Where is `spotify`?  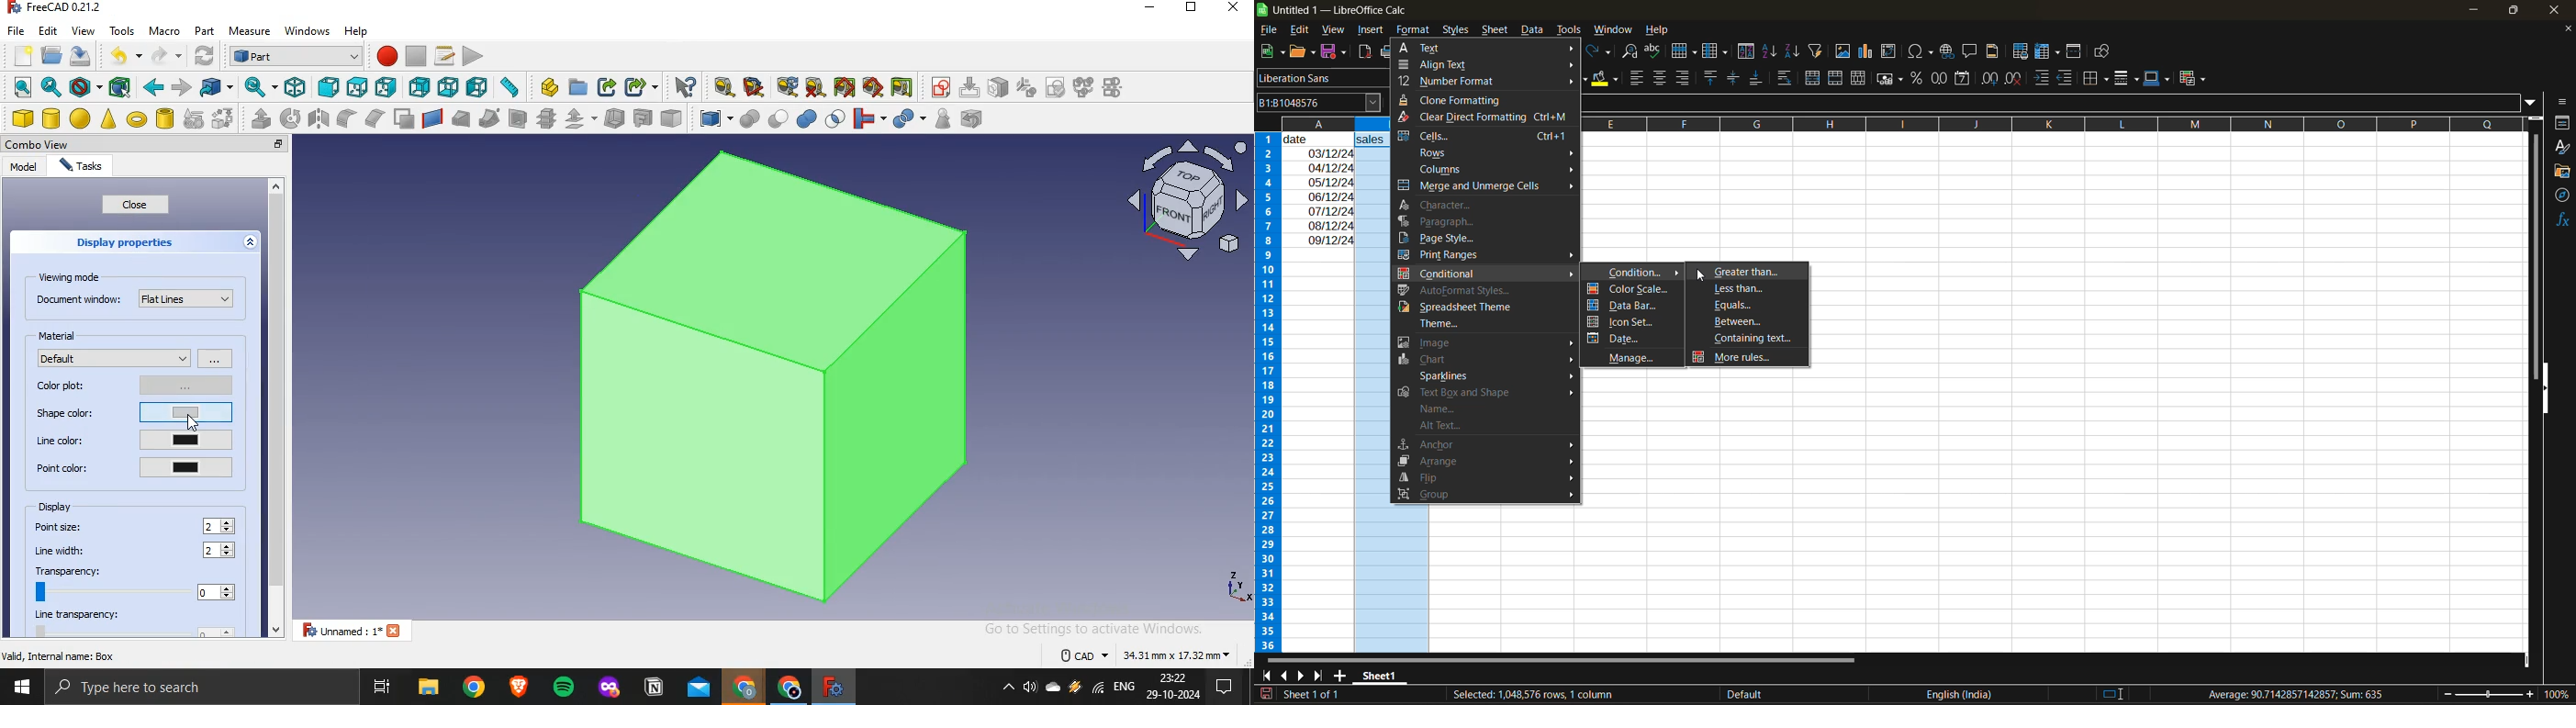
spotify is located at coordinates (566, 688).